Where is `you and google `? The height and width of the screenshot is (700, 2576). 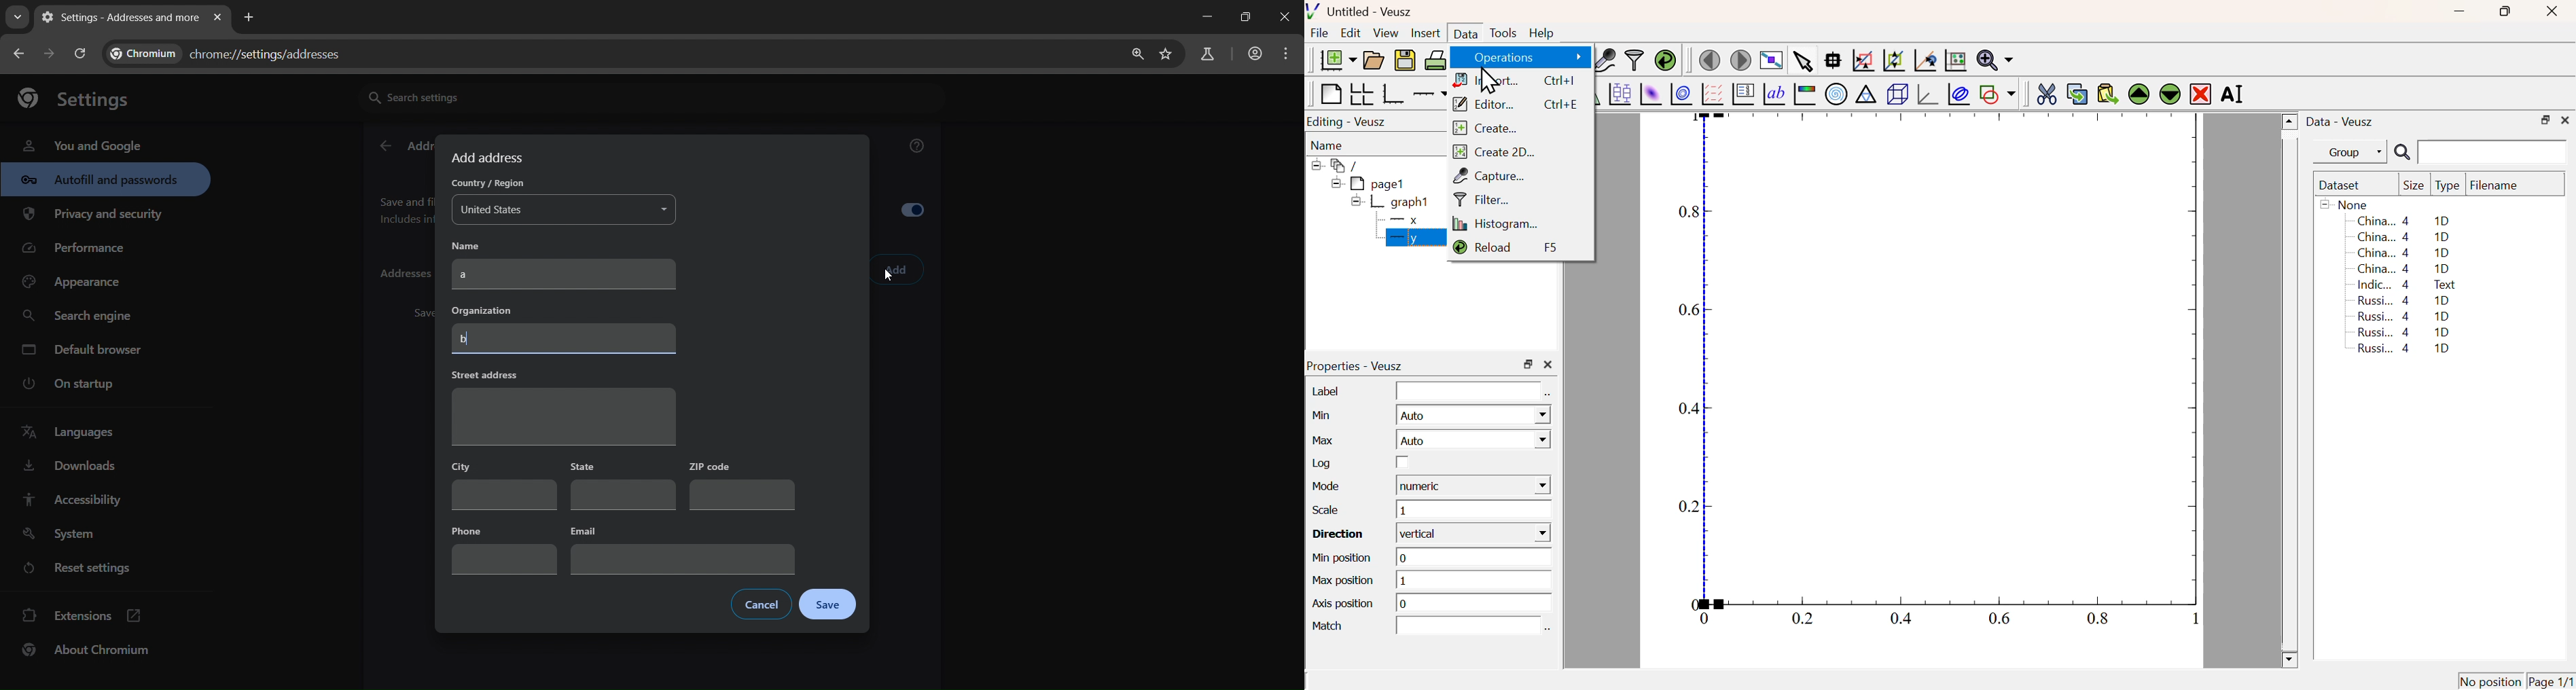 you and google  is located at coordinates (82, 144).